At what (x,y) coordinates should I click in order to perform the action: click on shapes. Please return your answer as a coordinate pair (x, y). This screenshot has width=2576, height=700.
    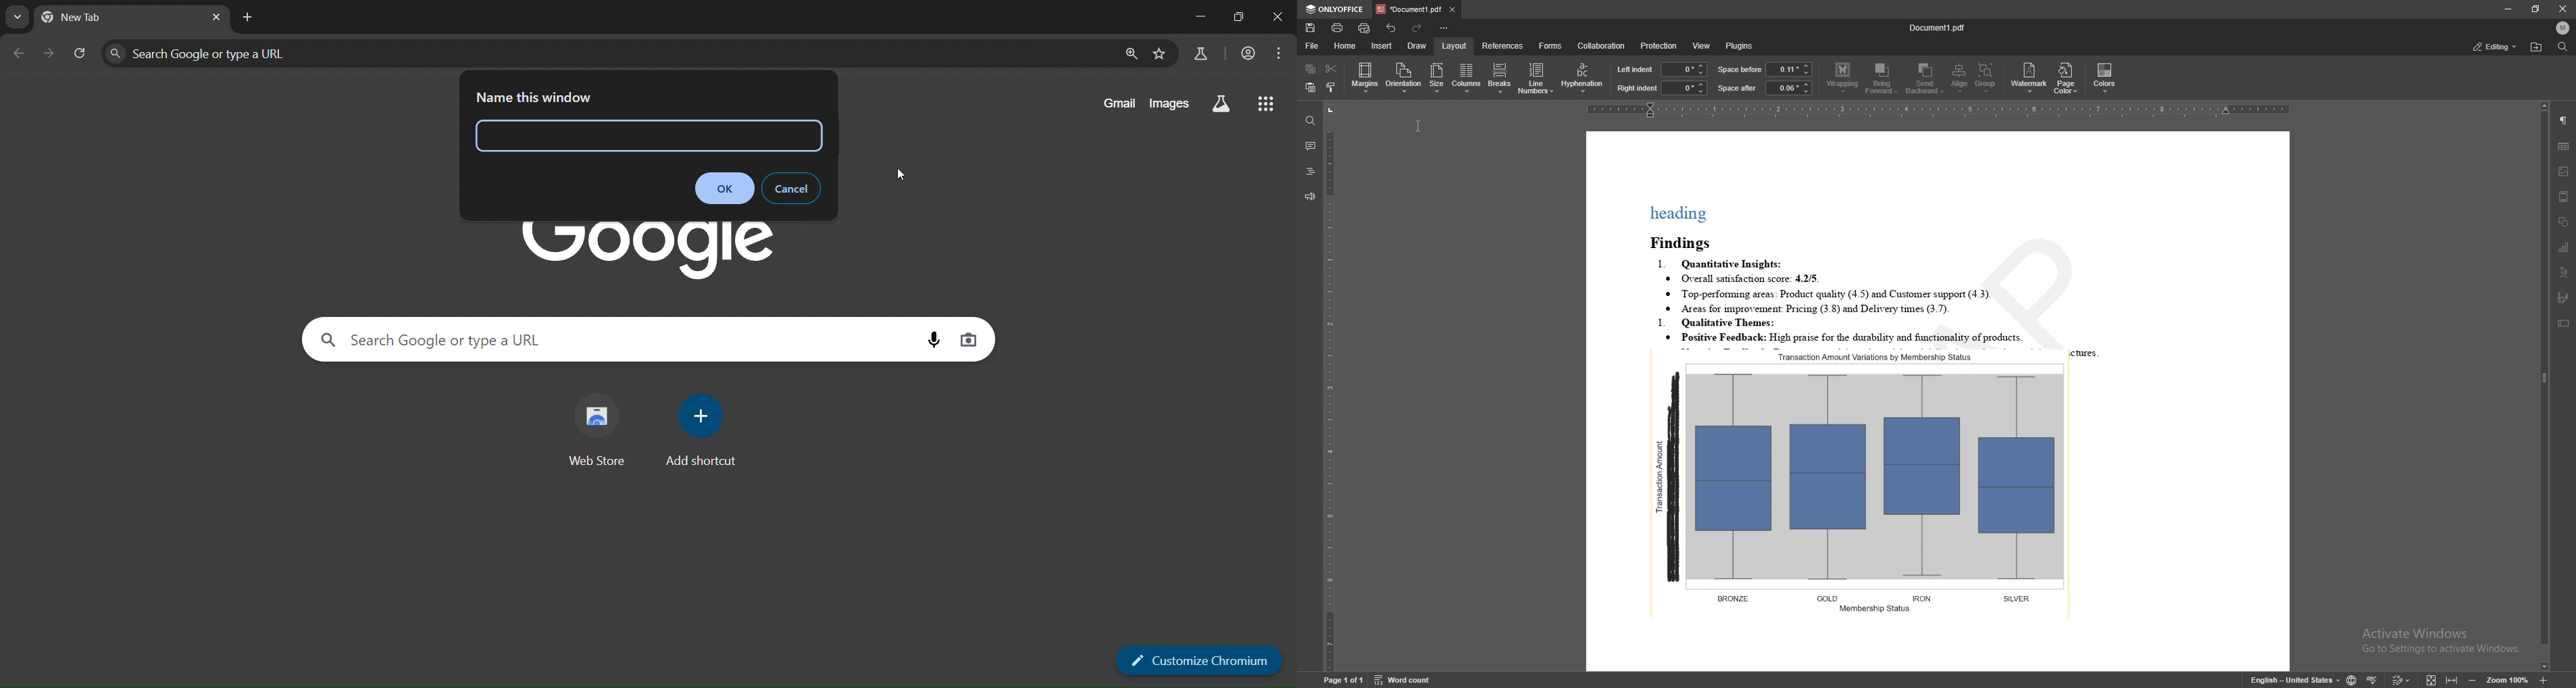
    Looking at the image, I should click on (2564, 222).